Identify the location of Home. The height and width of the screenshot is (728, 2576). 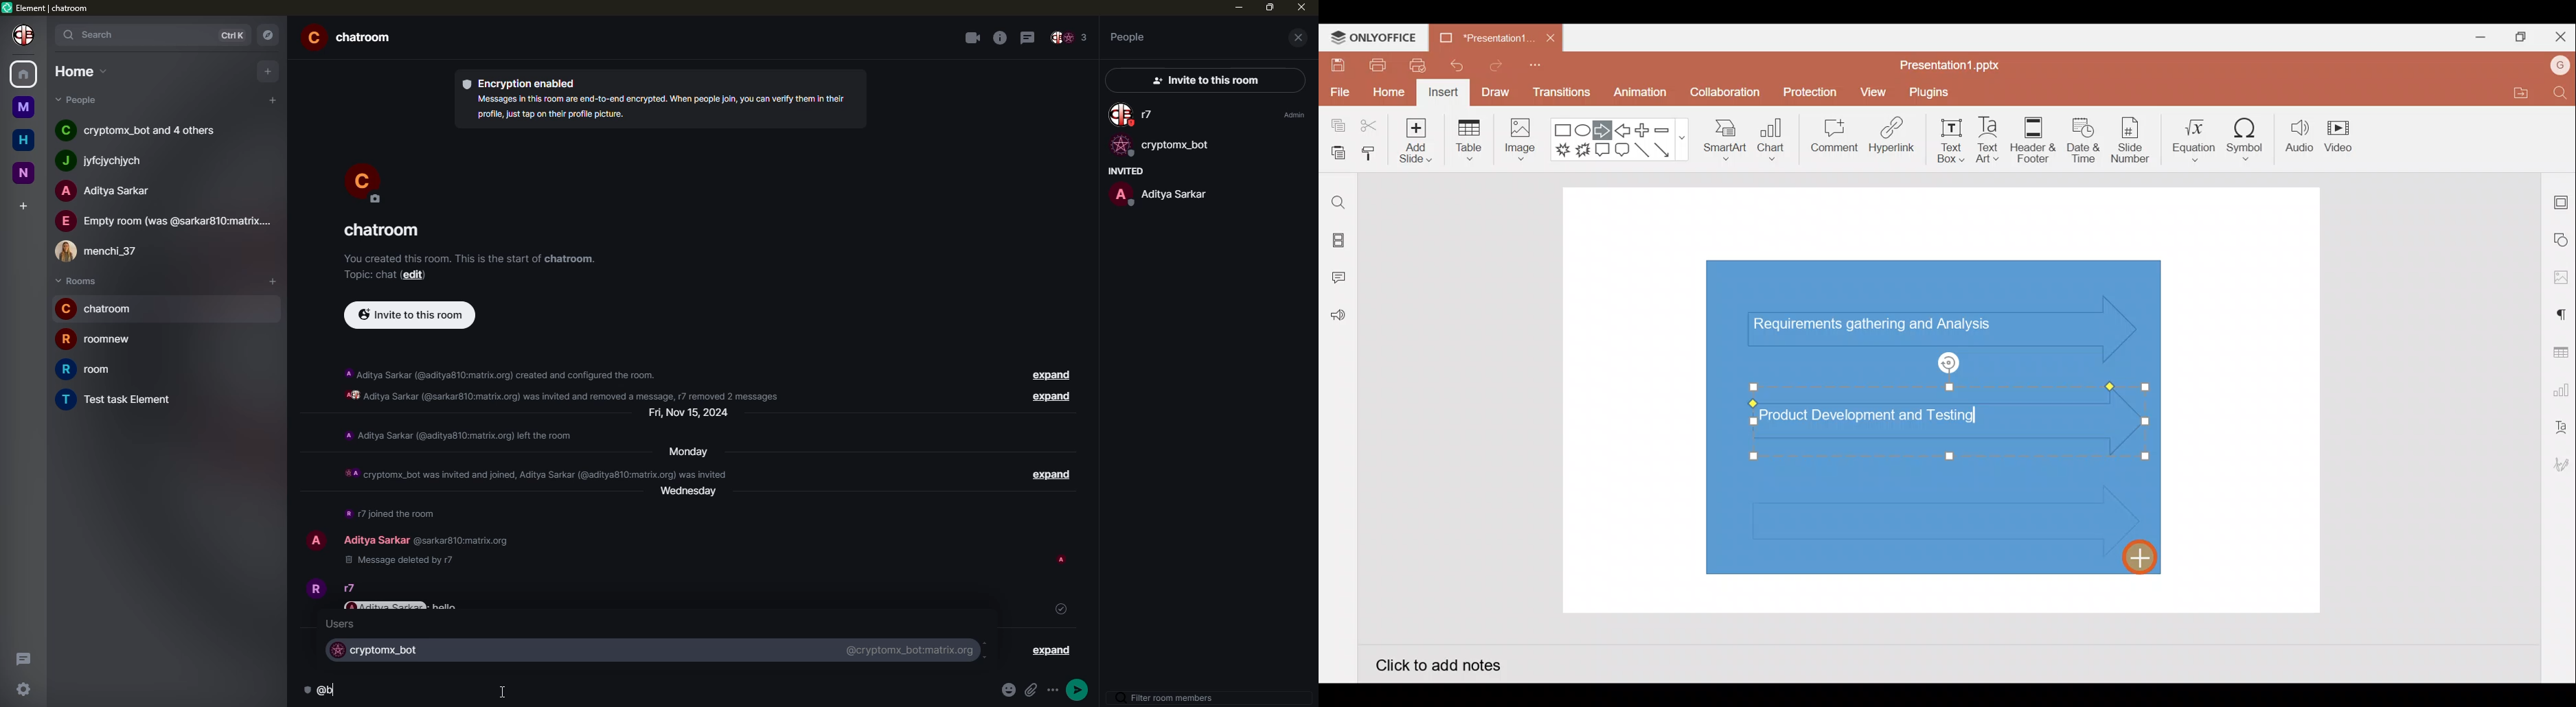
(1389, 94).